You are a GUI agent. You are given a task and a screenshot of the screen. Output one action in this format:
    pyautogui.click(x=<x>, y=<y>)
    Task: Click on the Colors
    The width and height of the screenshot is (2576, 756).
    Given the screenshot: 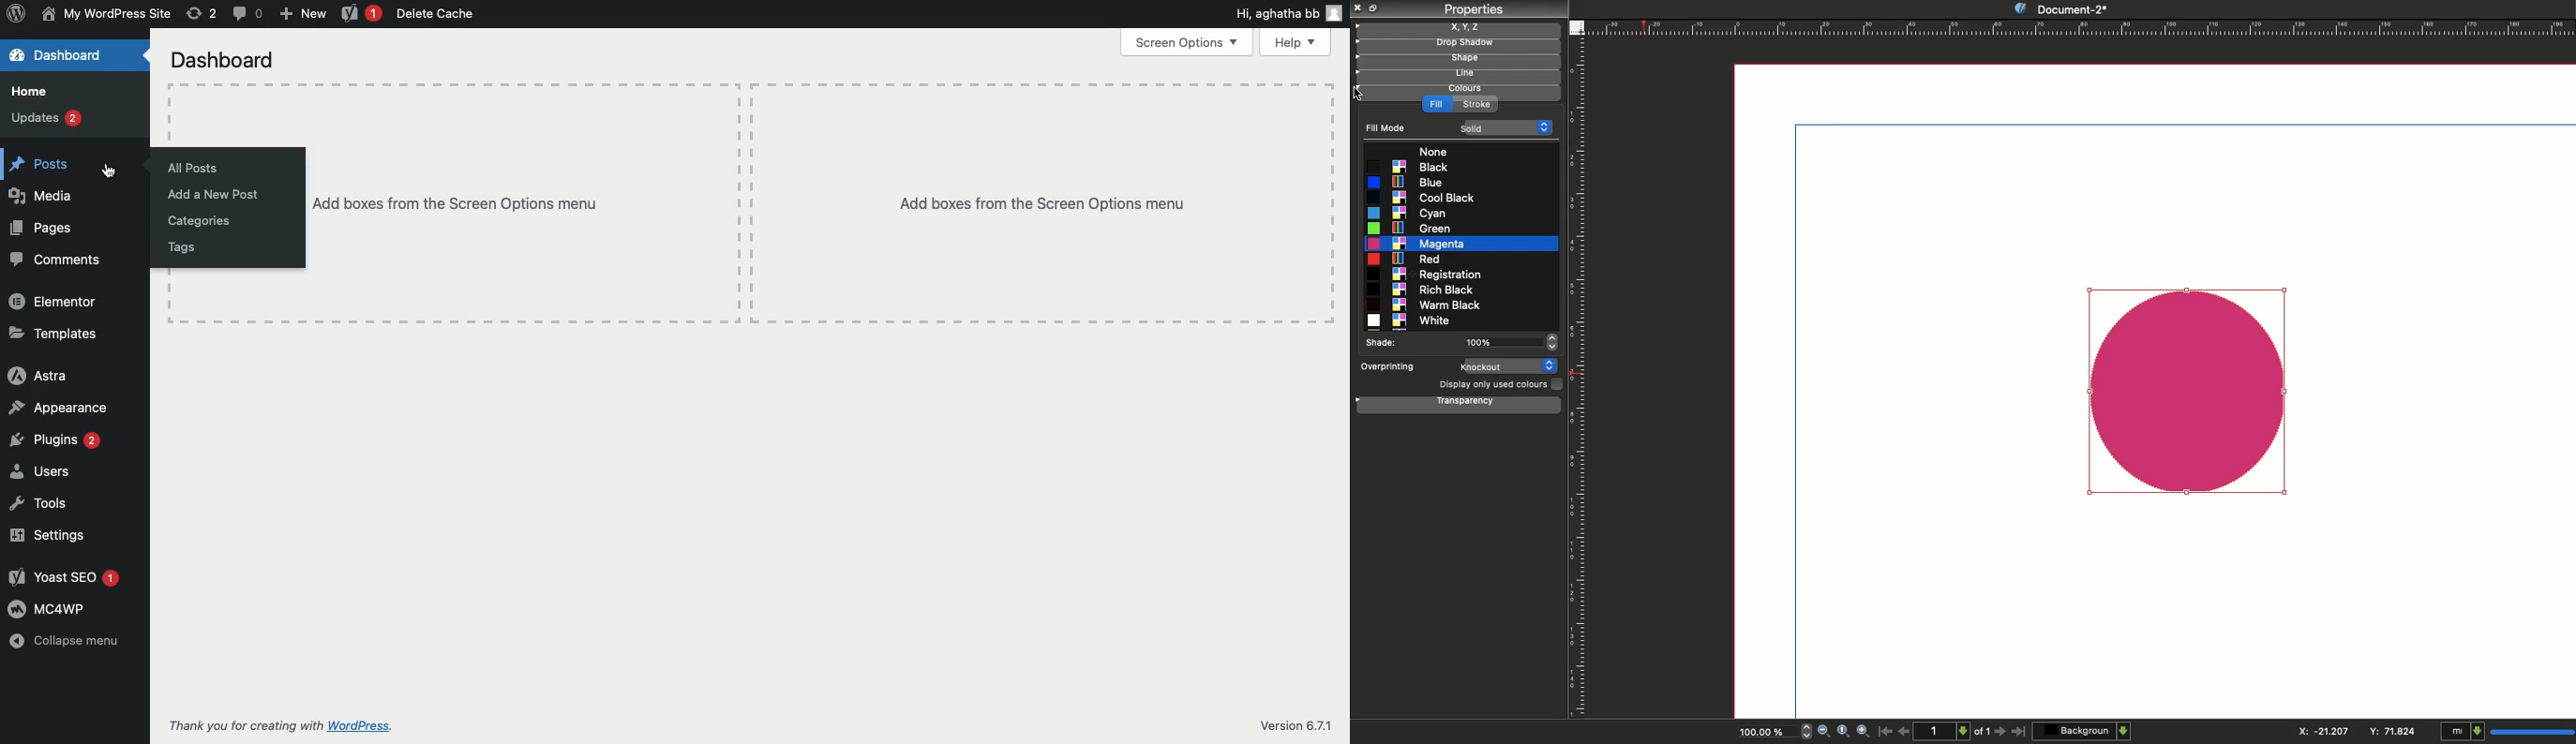 What is the action you would take?
    pyautogui.click(x=1457, y=90)
    